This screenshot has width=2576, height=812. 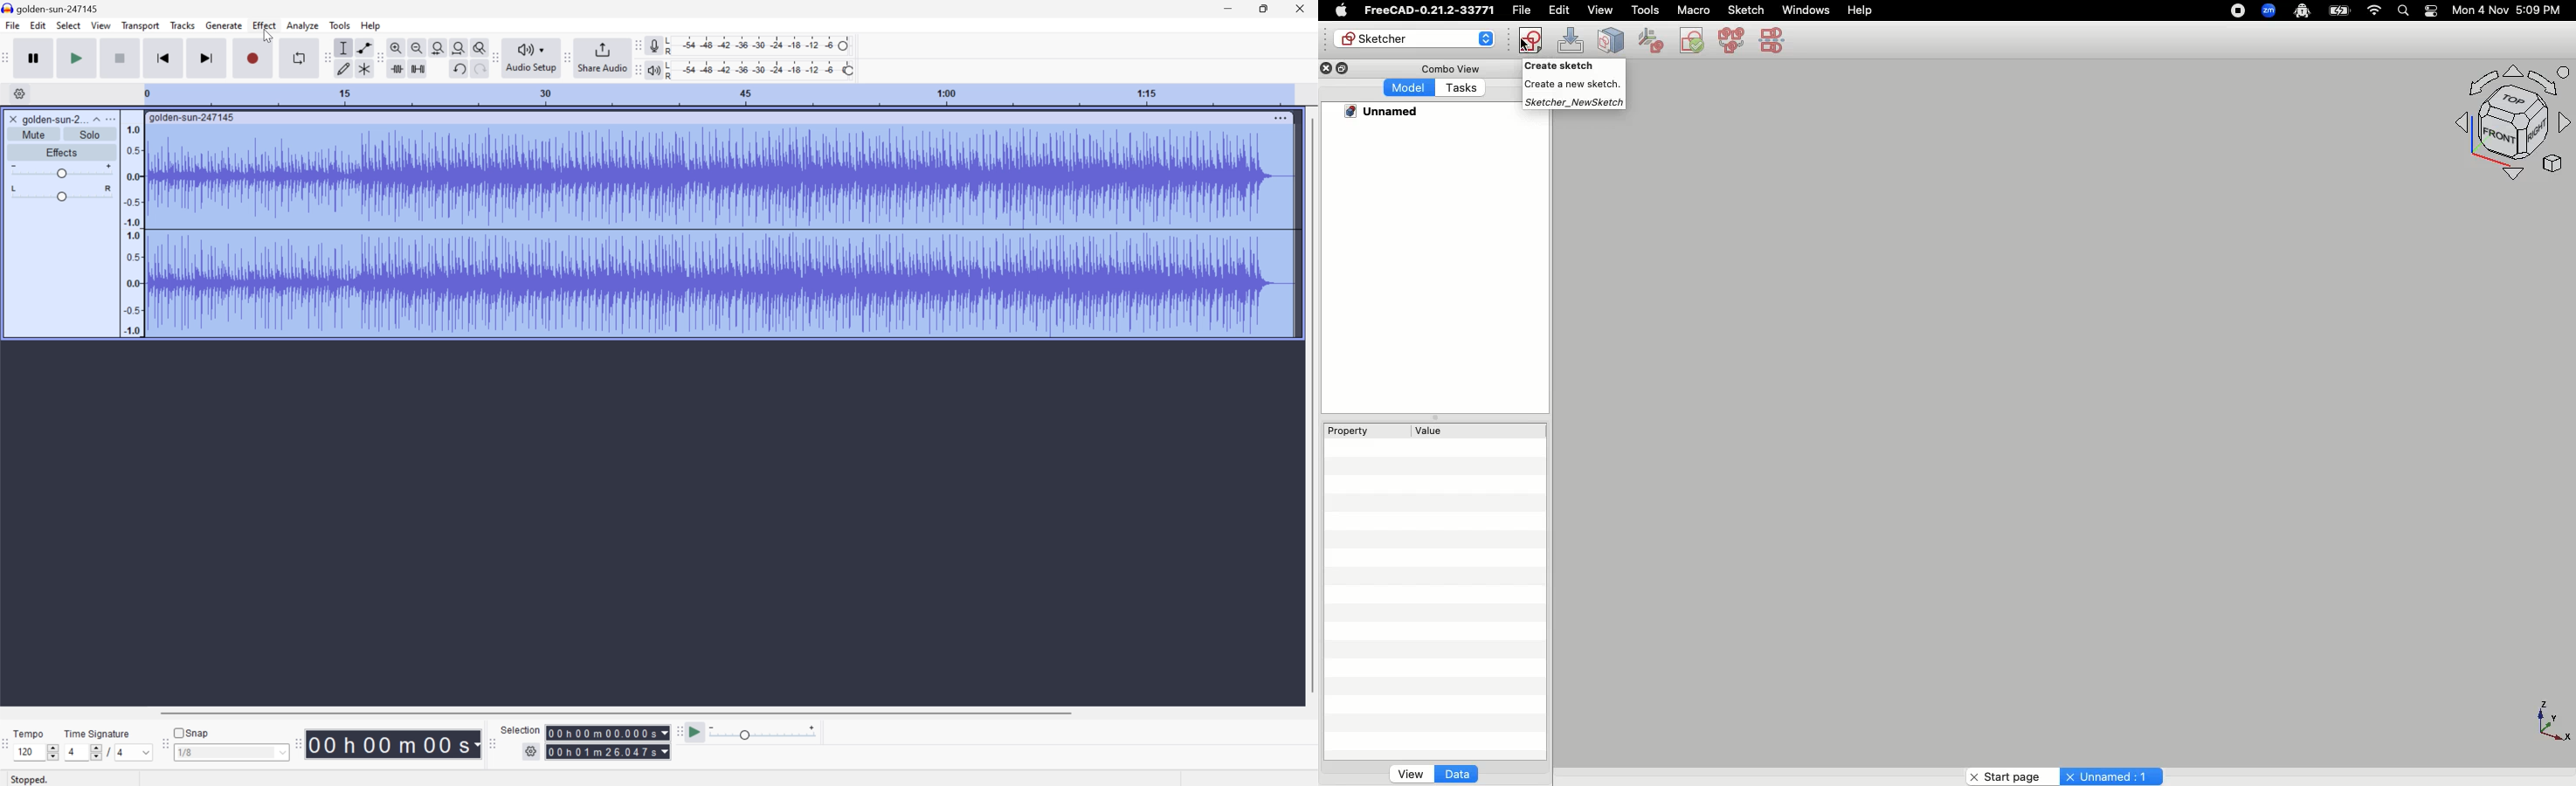 What do you see at coordinates (230, 753) in the screenshot?
I see `1/8` at bounding box center [230, 753].